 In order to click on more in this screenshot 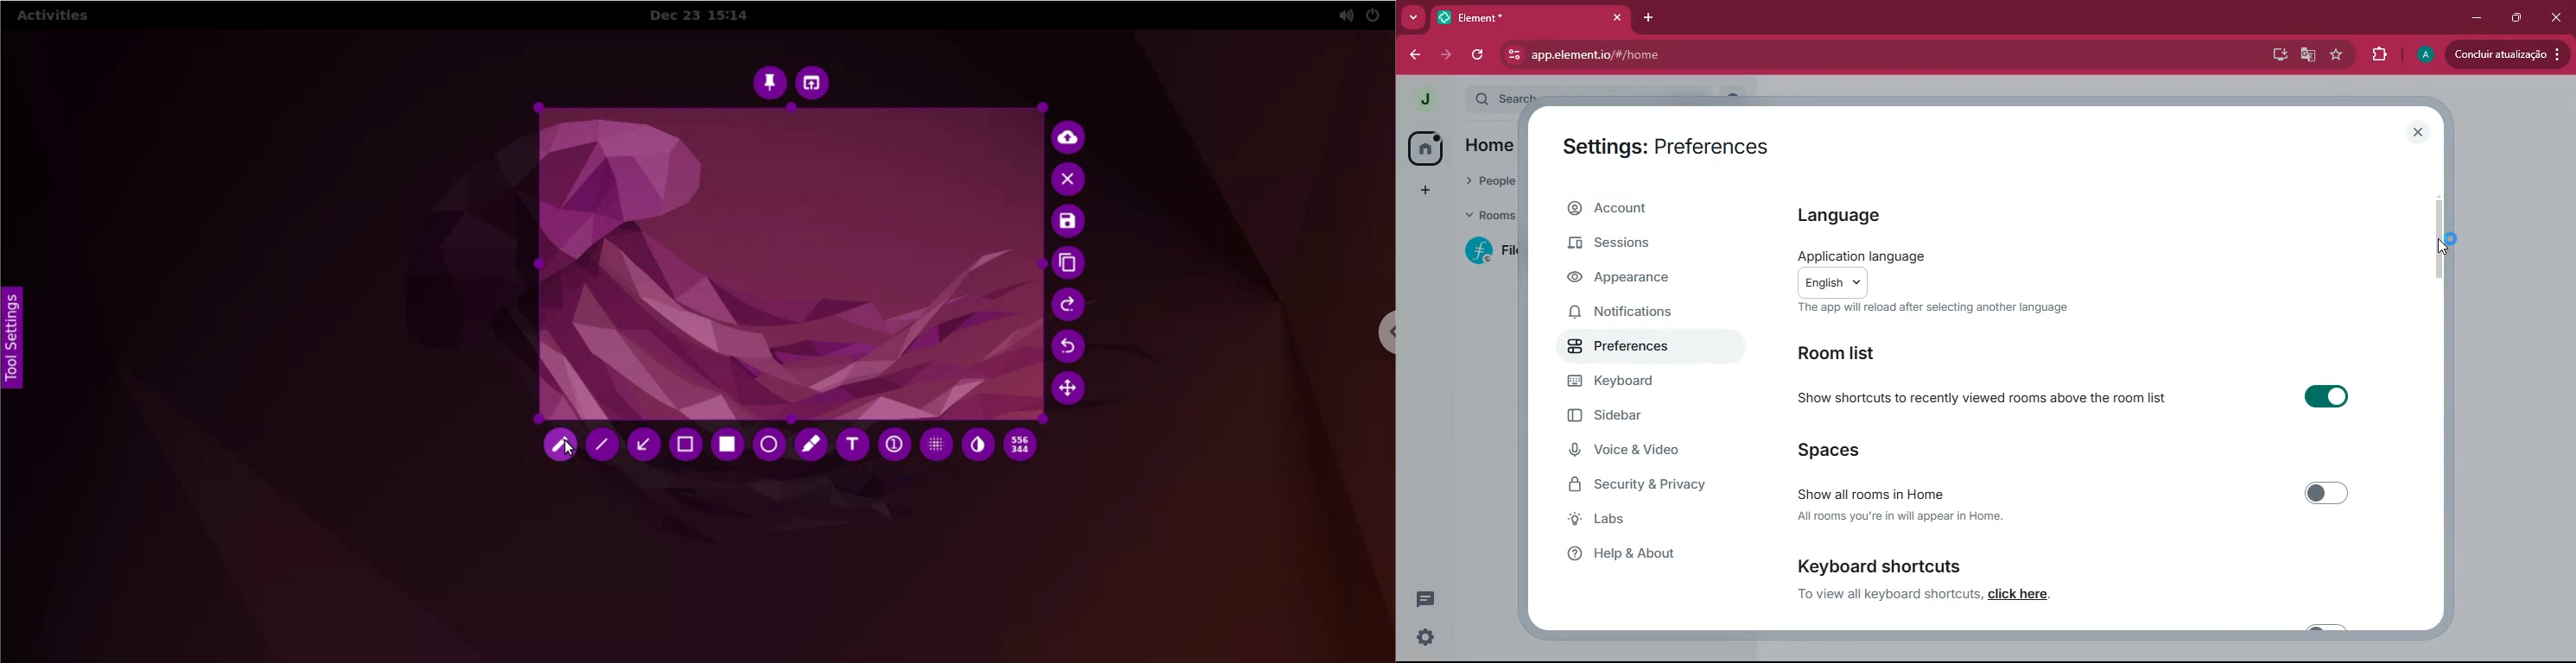, I will do `click(1415, 16)`.